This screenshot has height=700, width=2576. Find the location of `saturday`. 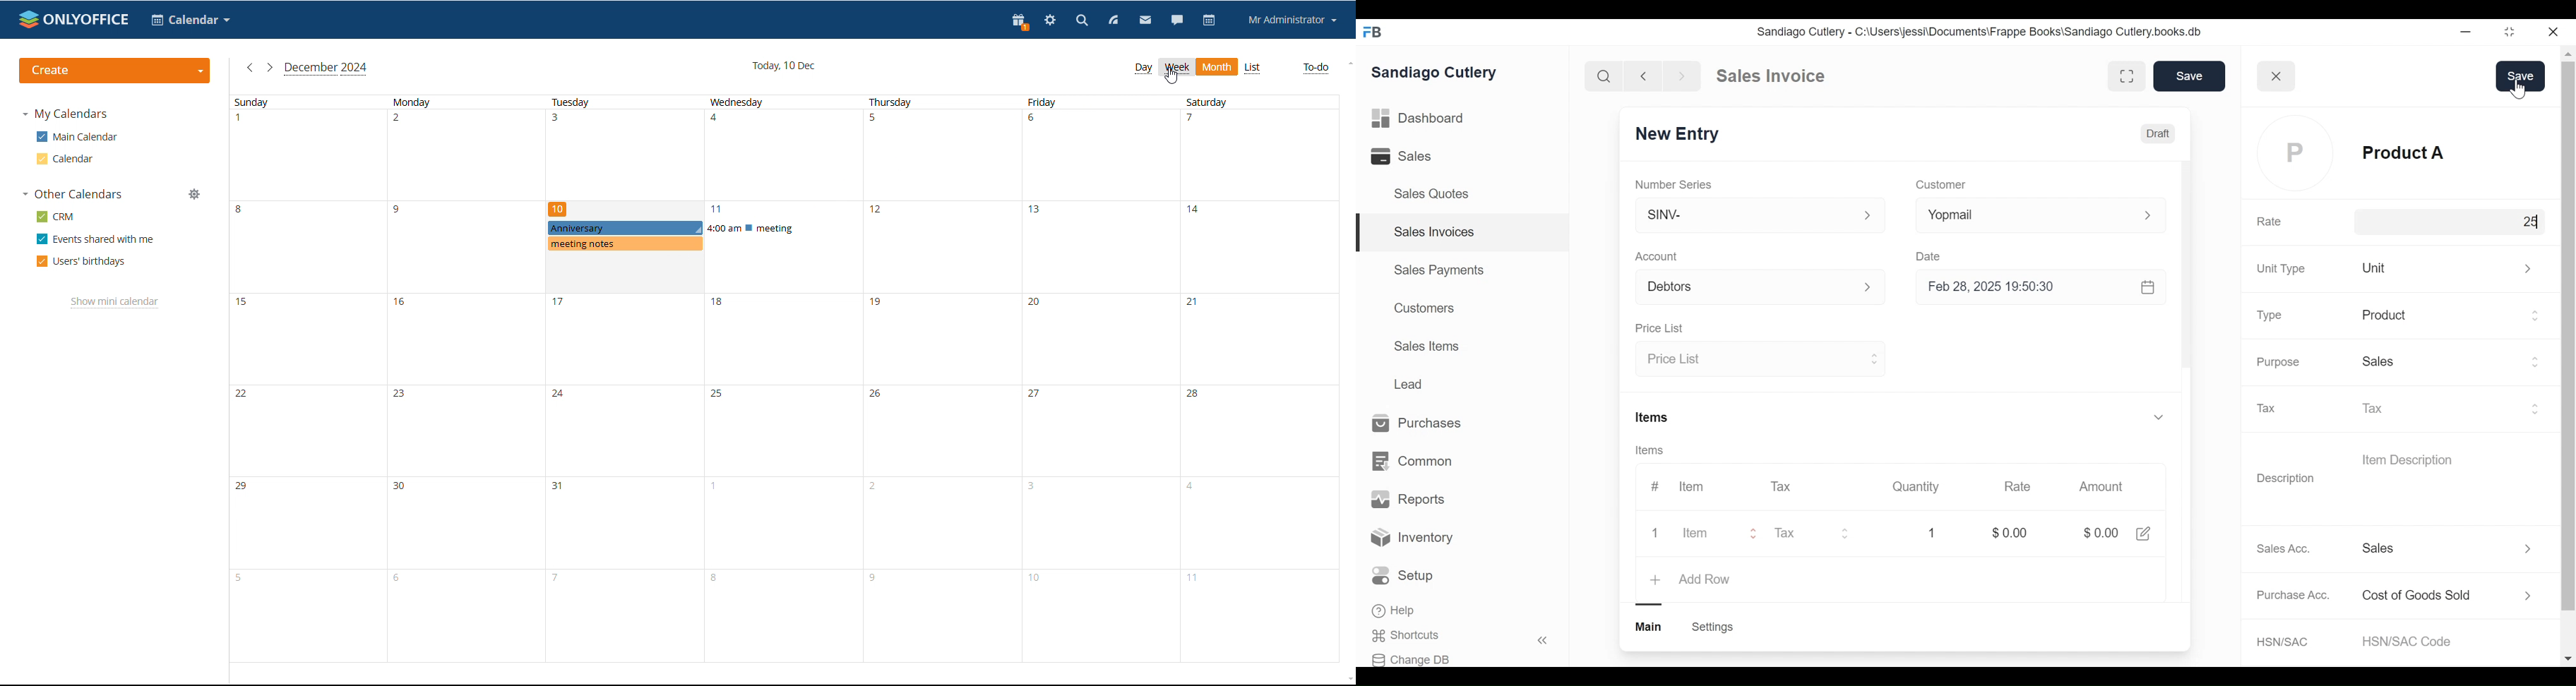

saturday is located at coordinates (1260, 378).